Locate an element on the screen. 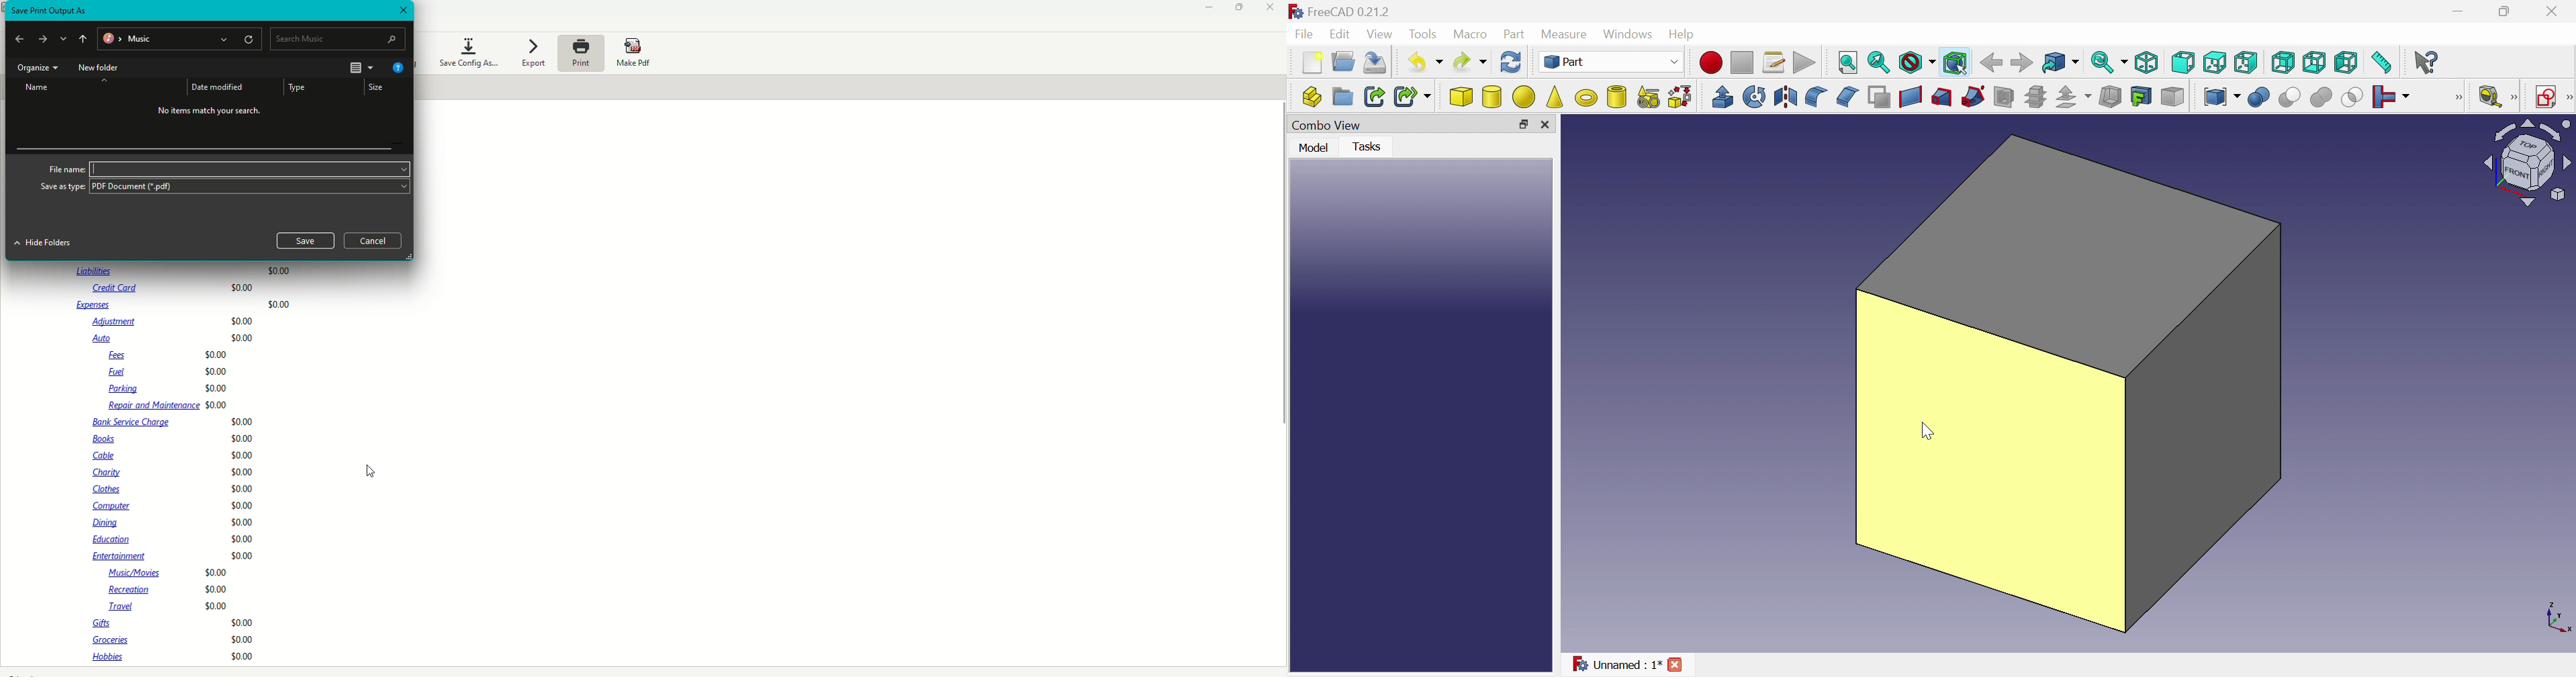  Export is located at coordinates (531, 54).